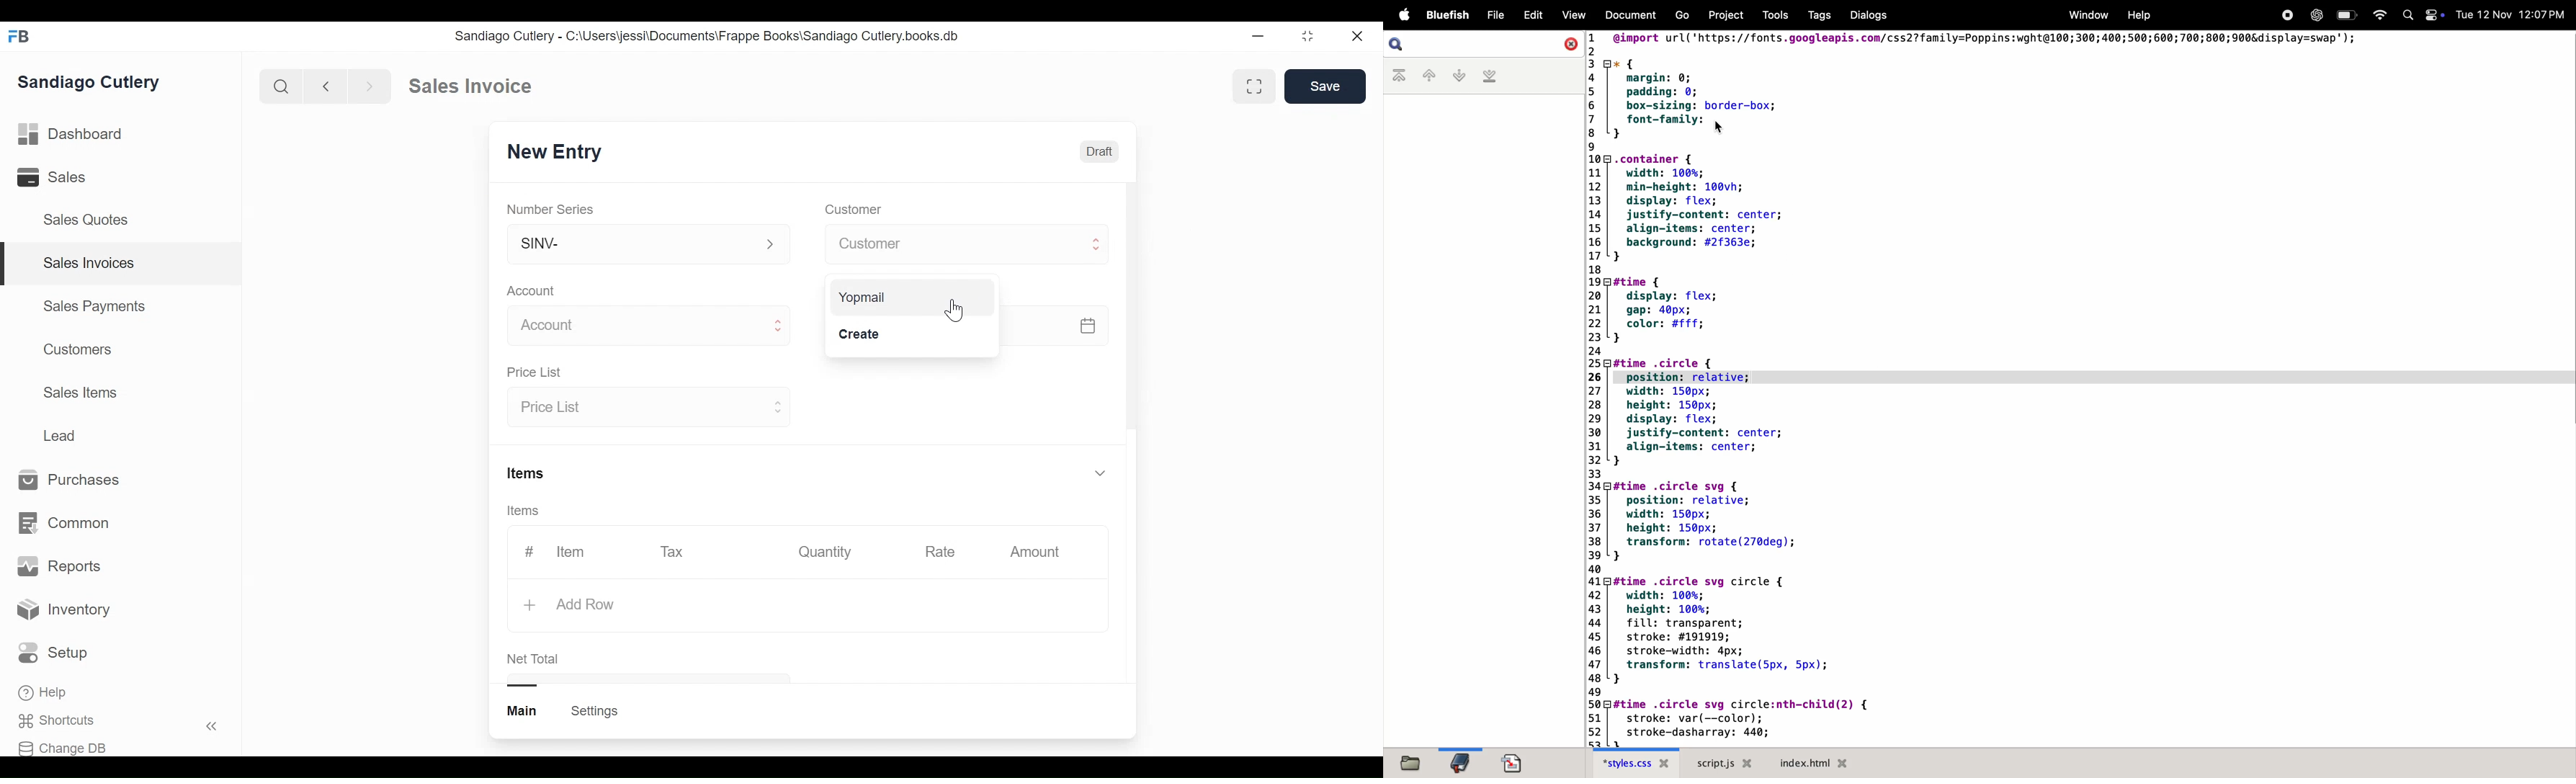 This screenshot has width=2576, height=784. What do you see at coordinates (1087, 325) in the screenshot?
I see `calendar` at bounding box center [1087, 325].